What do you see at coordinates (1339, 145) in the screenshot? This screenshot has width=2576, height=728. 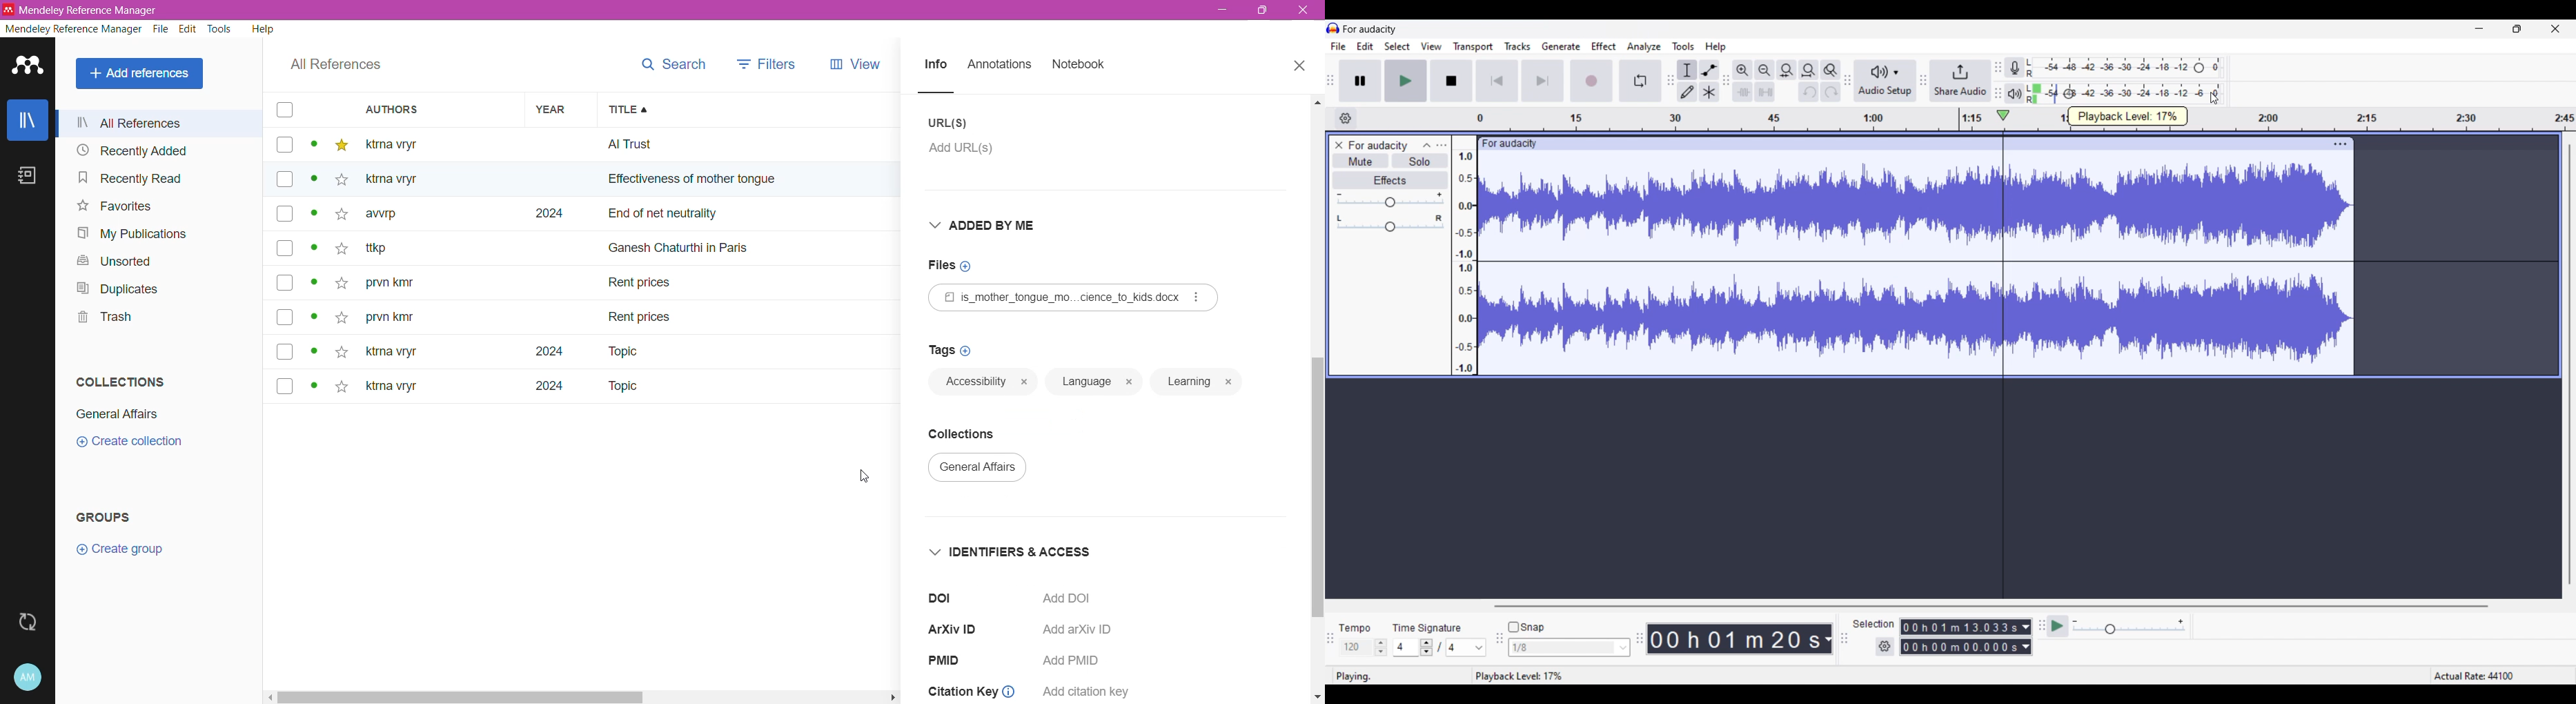 I see `Close track` at bounding box center [1339, 145].